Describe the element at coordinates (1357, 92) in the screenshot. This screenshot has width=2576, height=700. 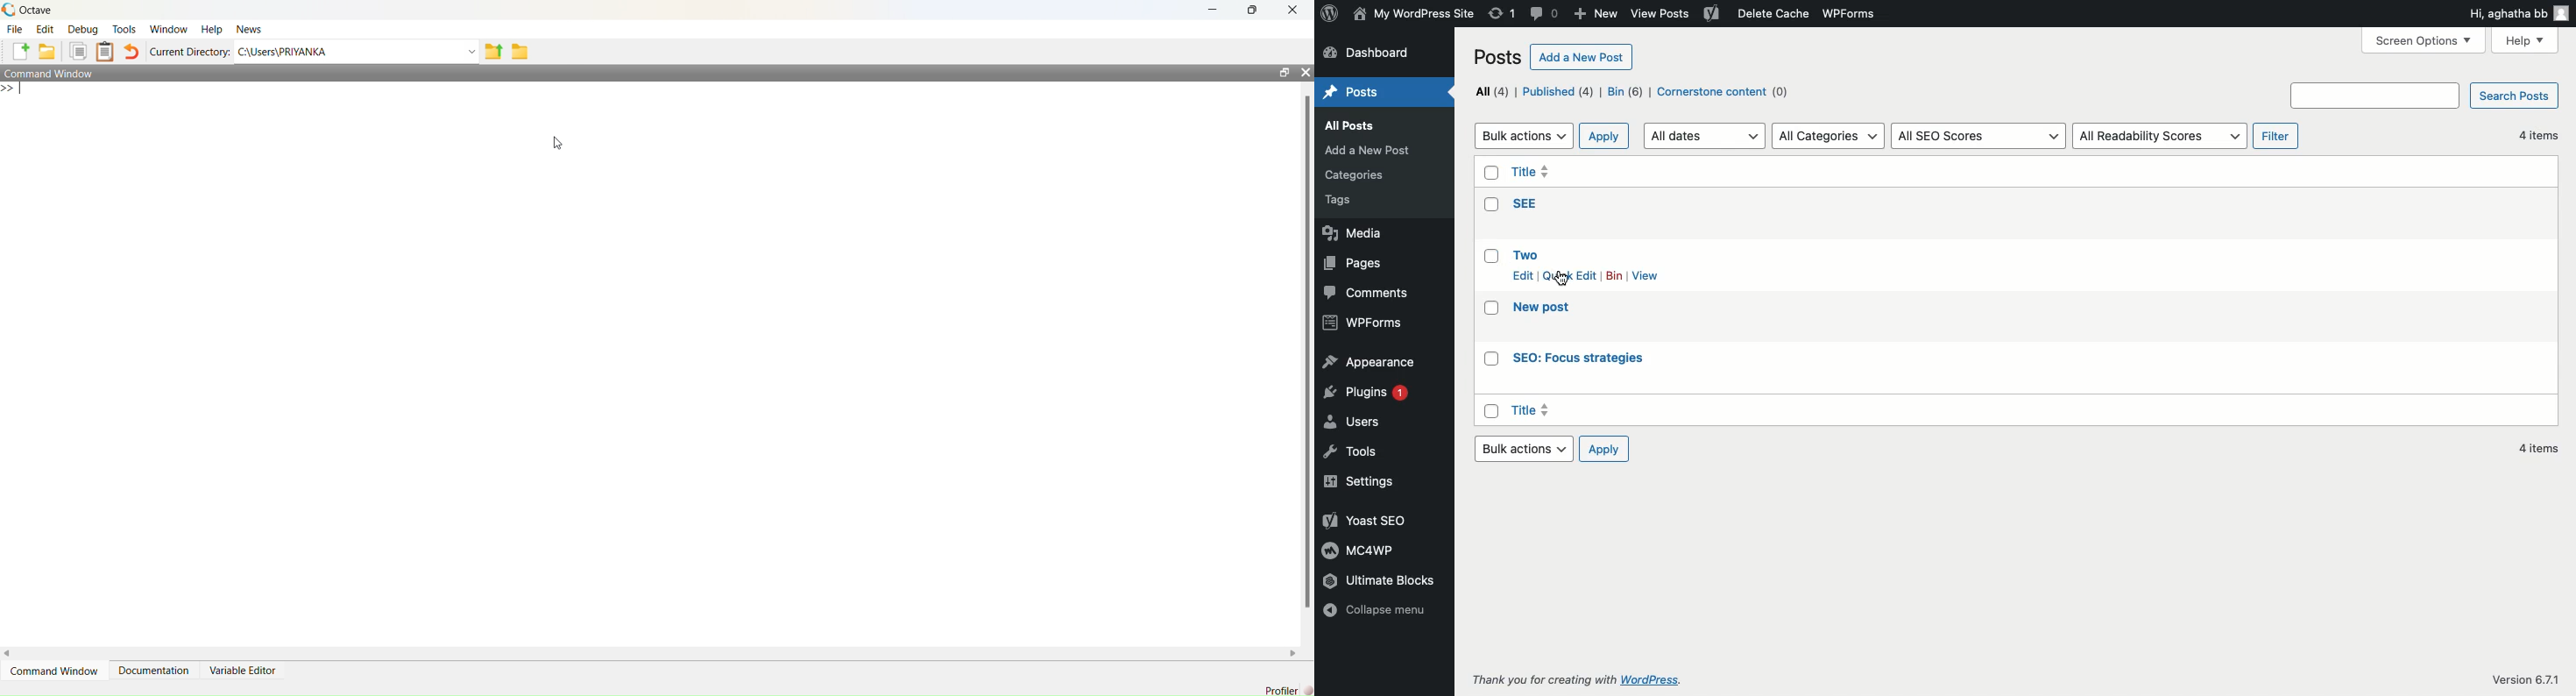
I see `Post` at that location.